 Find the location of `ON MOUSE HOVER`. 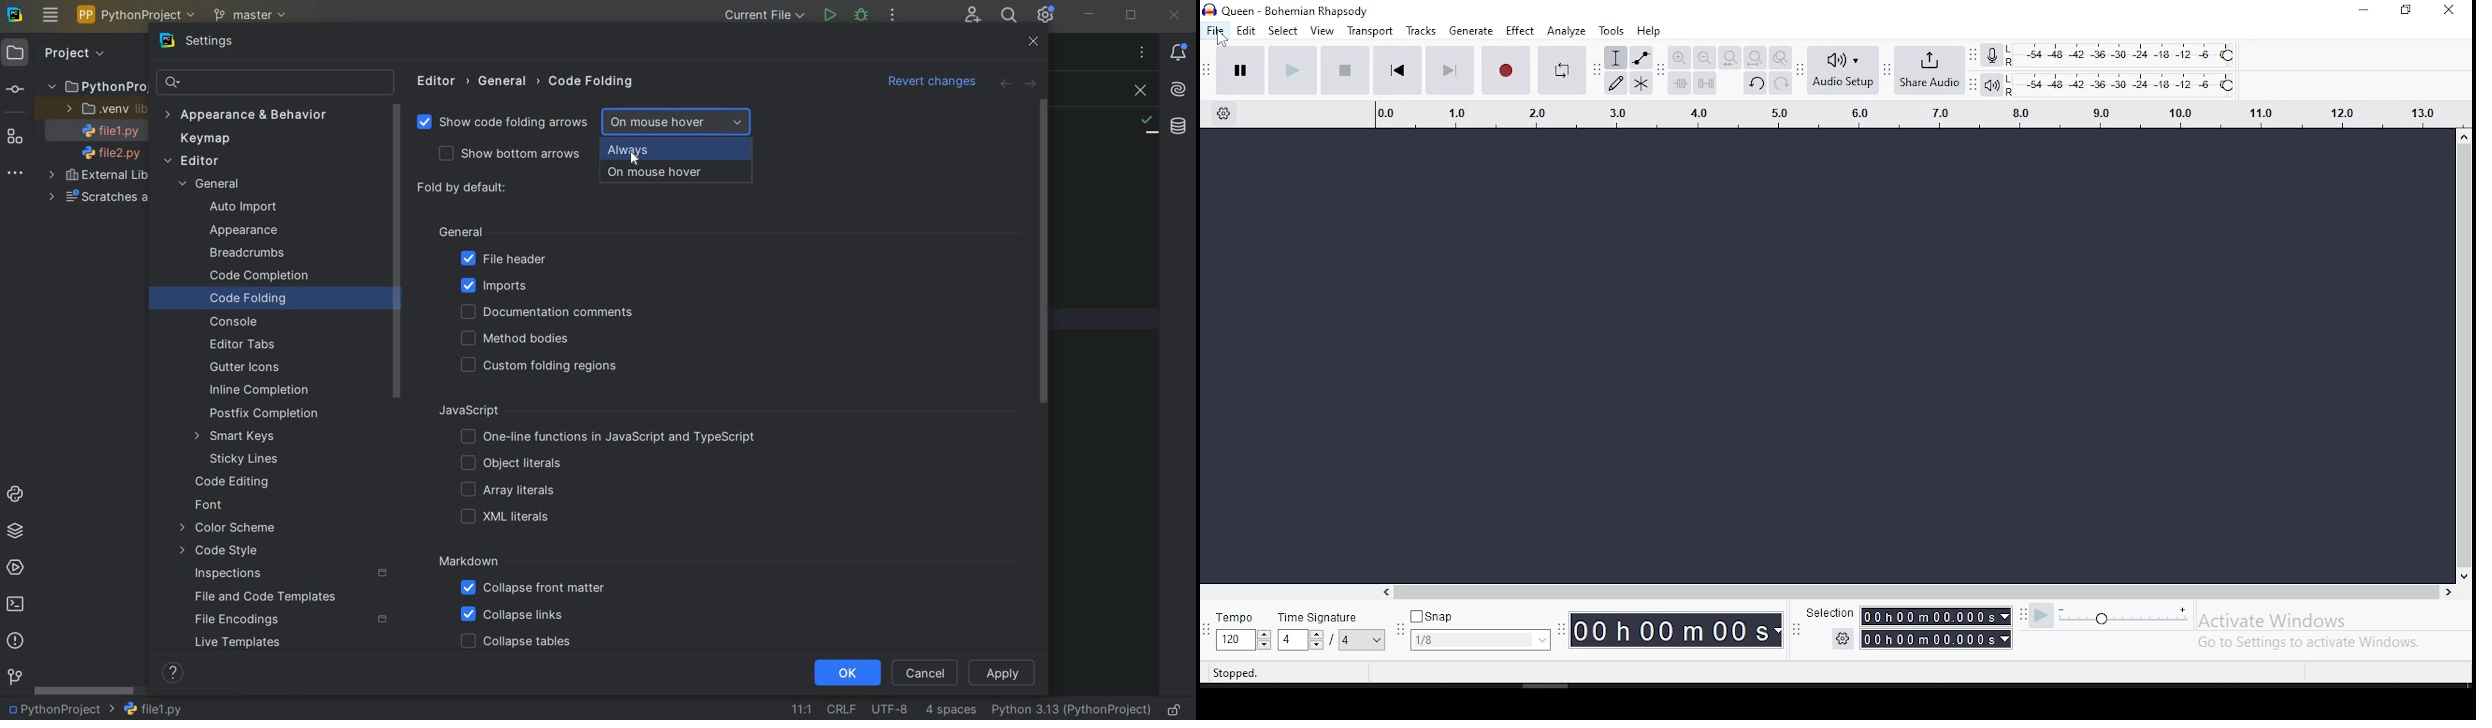

ON MOUSE HOVER is located at coordinates (677, 122).